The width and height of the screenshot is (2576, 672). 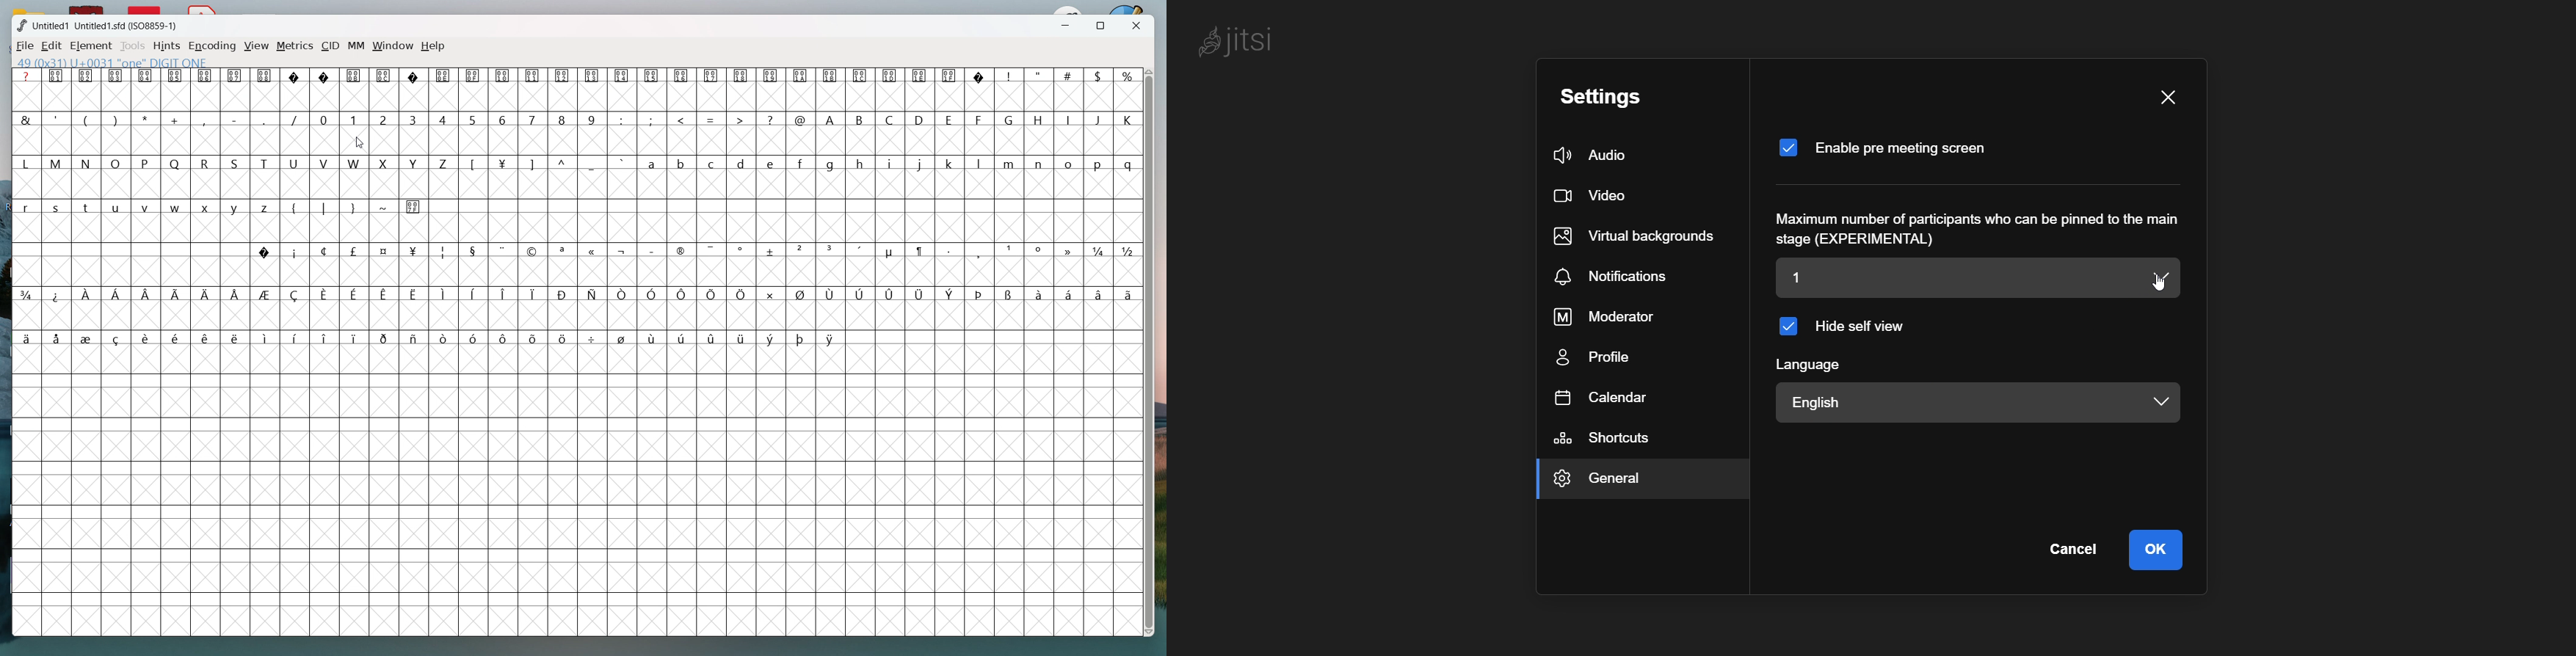 What do you see at coordinates (593, 293) in the screenshot?
I see `symbol` at bounding box center [593, 293].